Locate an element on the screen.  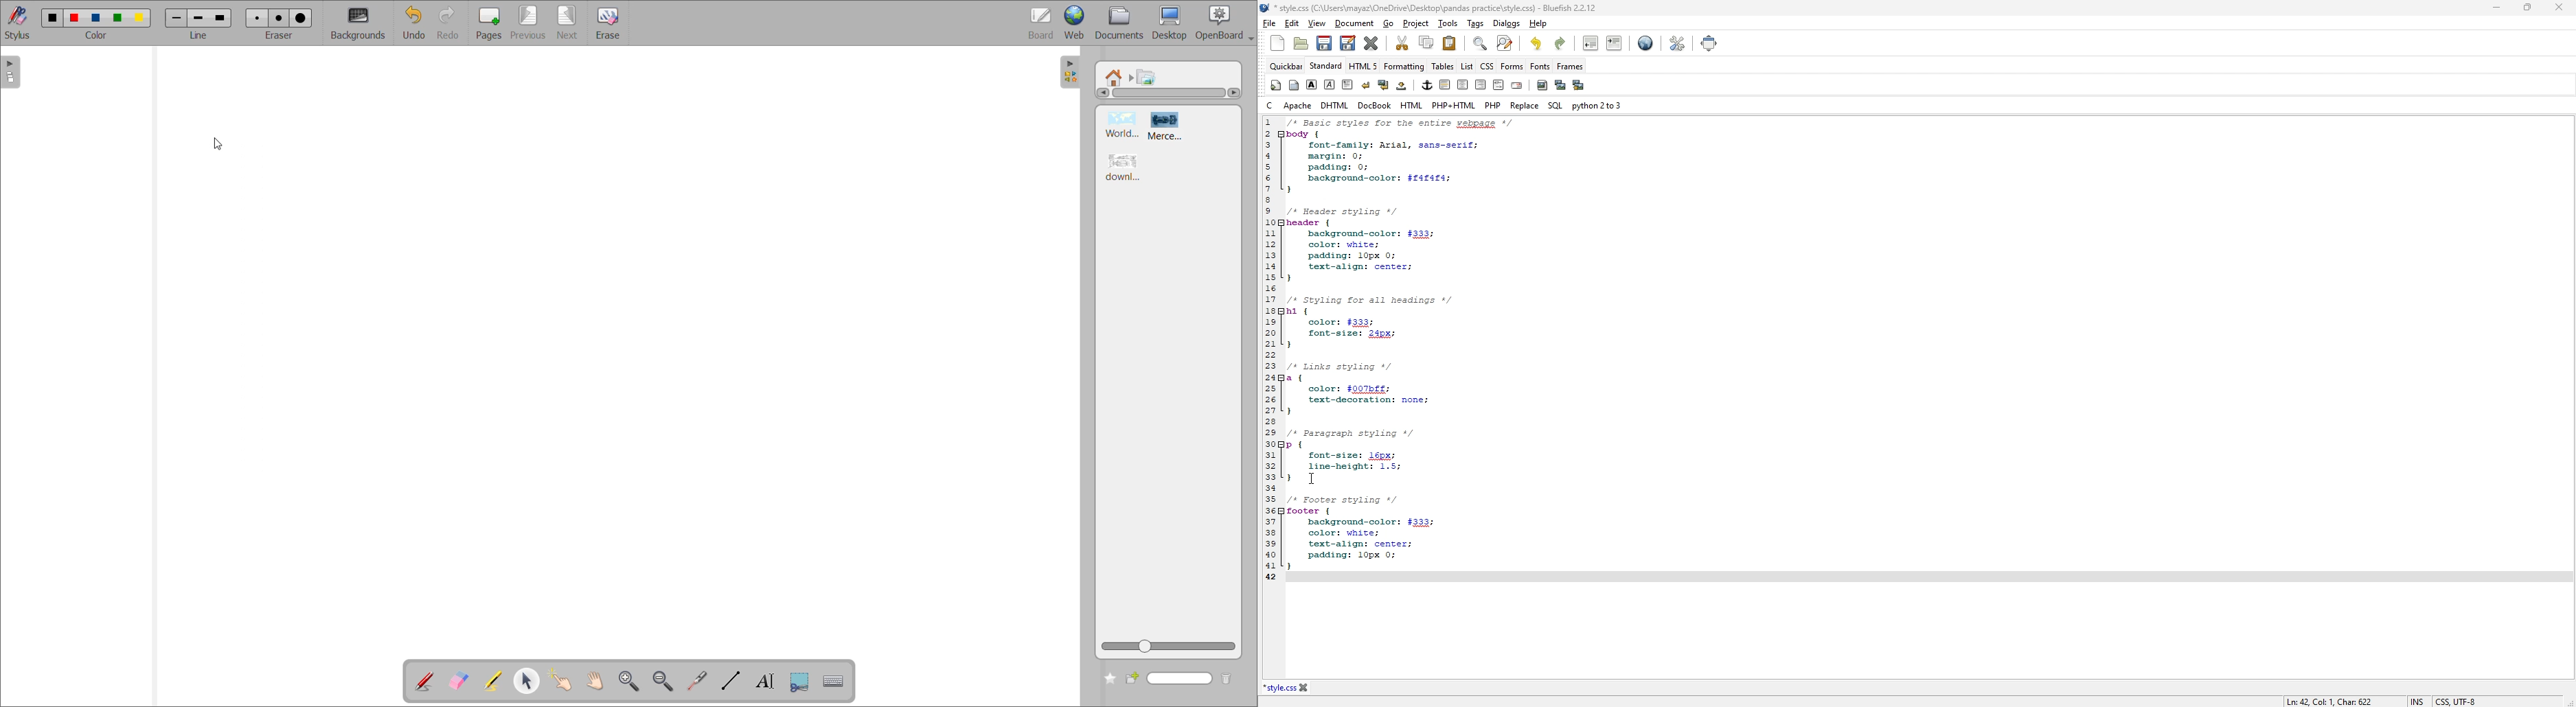
color 4 is located at coordinates (118, 20).